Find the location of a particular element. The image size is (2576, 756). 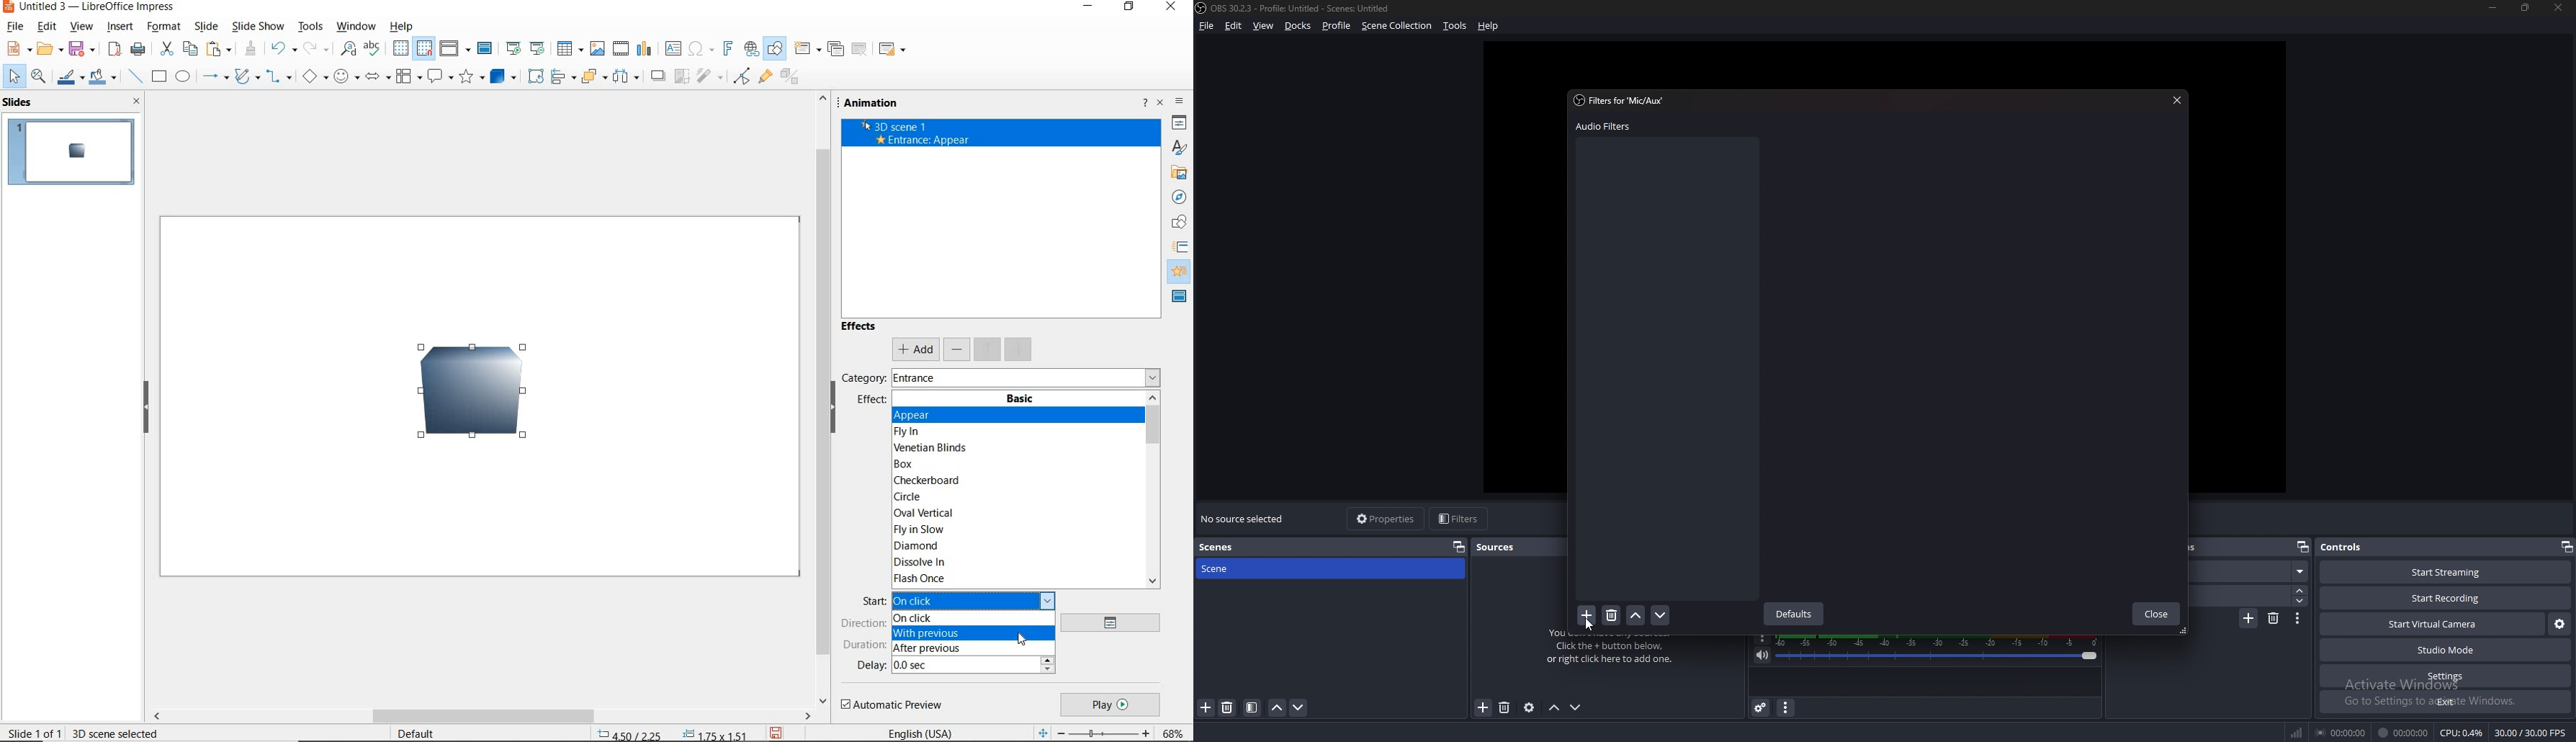

3D Image is located at coordinates (463, 399).